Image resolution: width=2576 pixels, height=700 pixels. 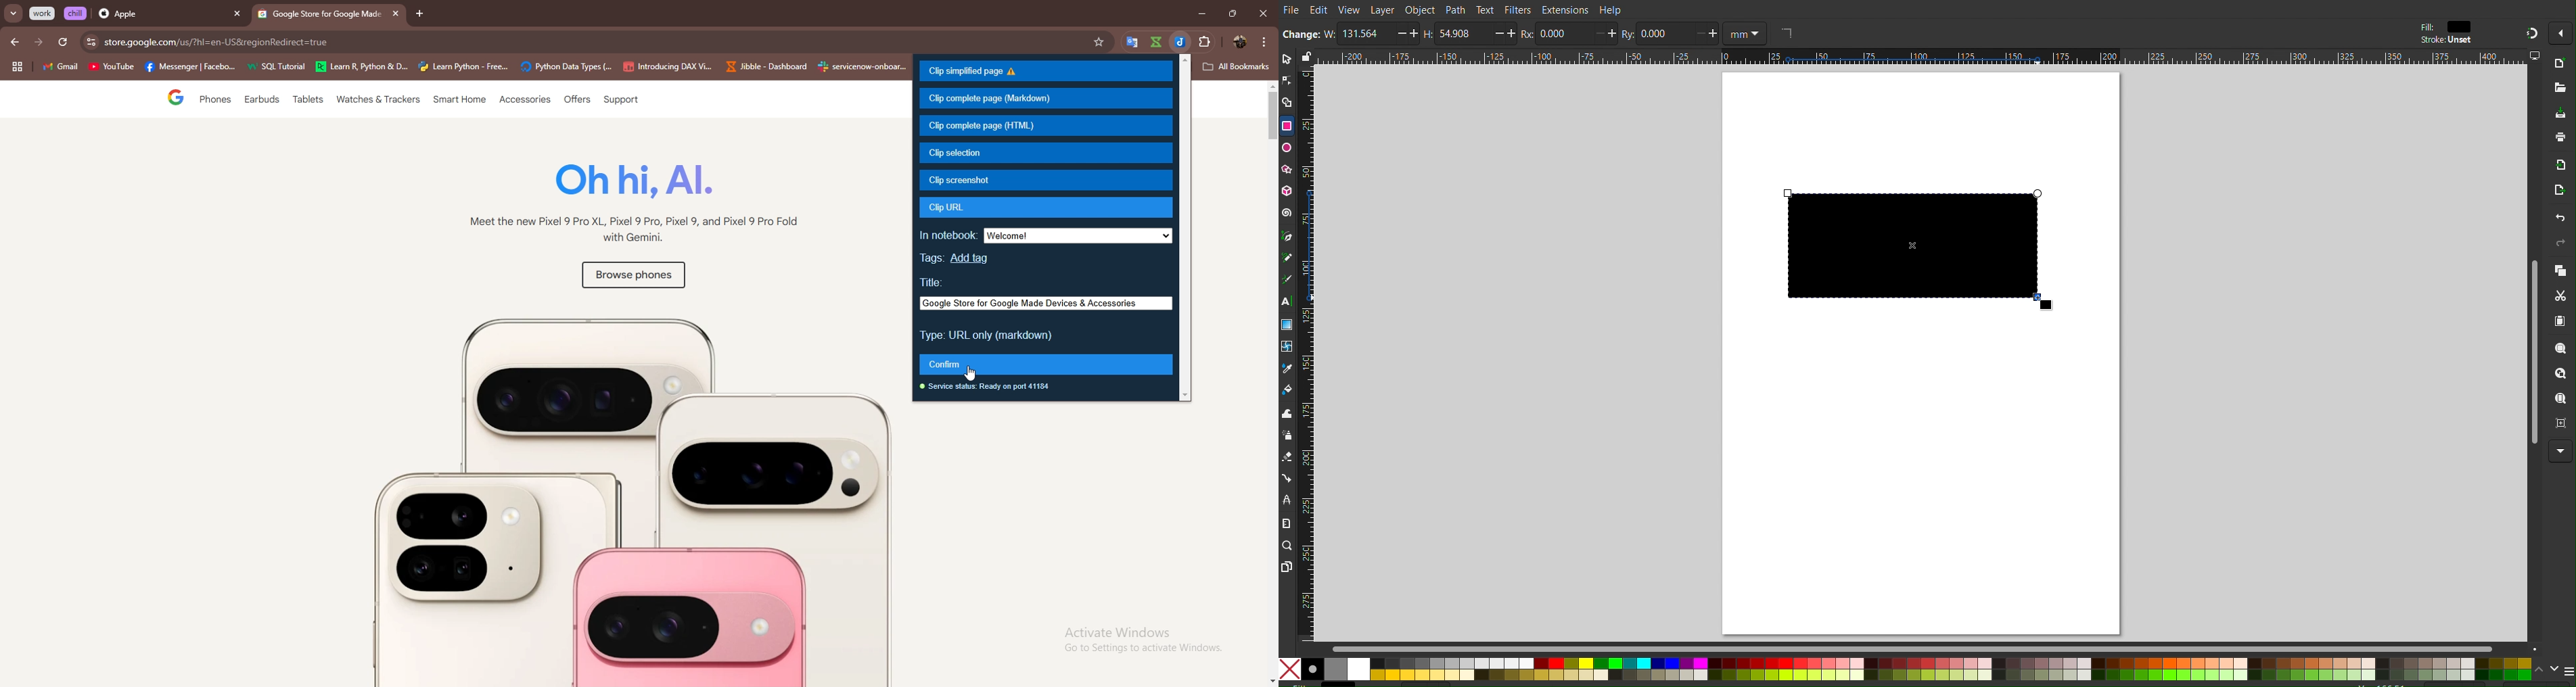 What do you see at coordinates (1046, 363) in the screenshot?
I see `confirm` at bounding box center [1046, 363].